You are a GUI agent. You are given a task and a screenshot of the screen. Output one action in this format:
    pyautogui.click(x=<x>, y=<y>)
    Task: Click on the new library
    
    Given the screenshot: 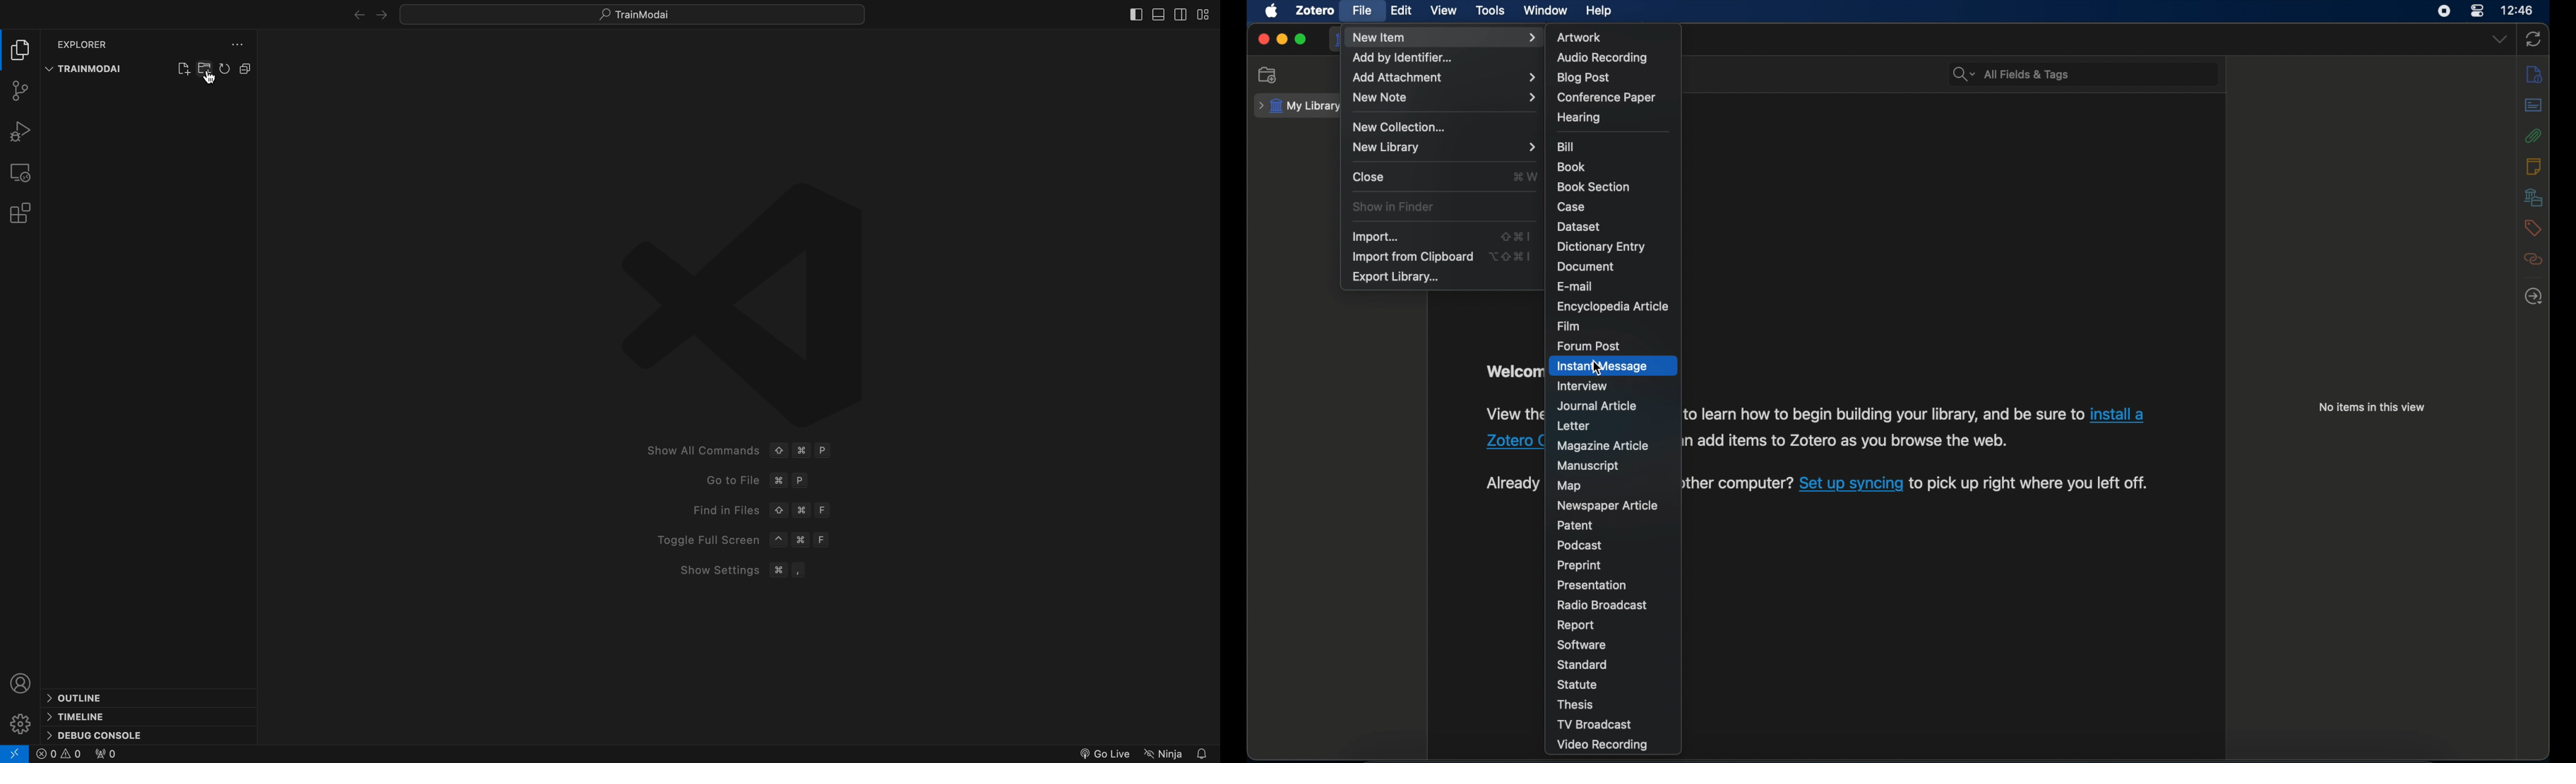 What is the action you would take?
    pyautogui.click(x=1444, y=147)
    